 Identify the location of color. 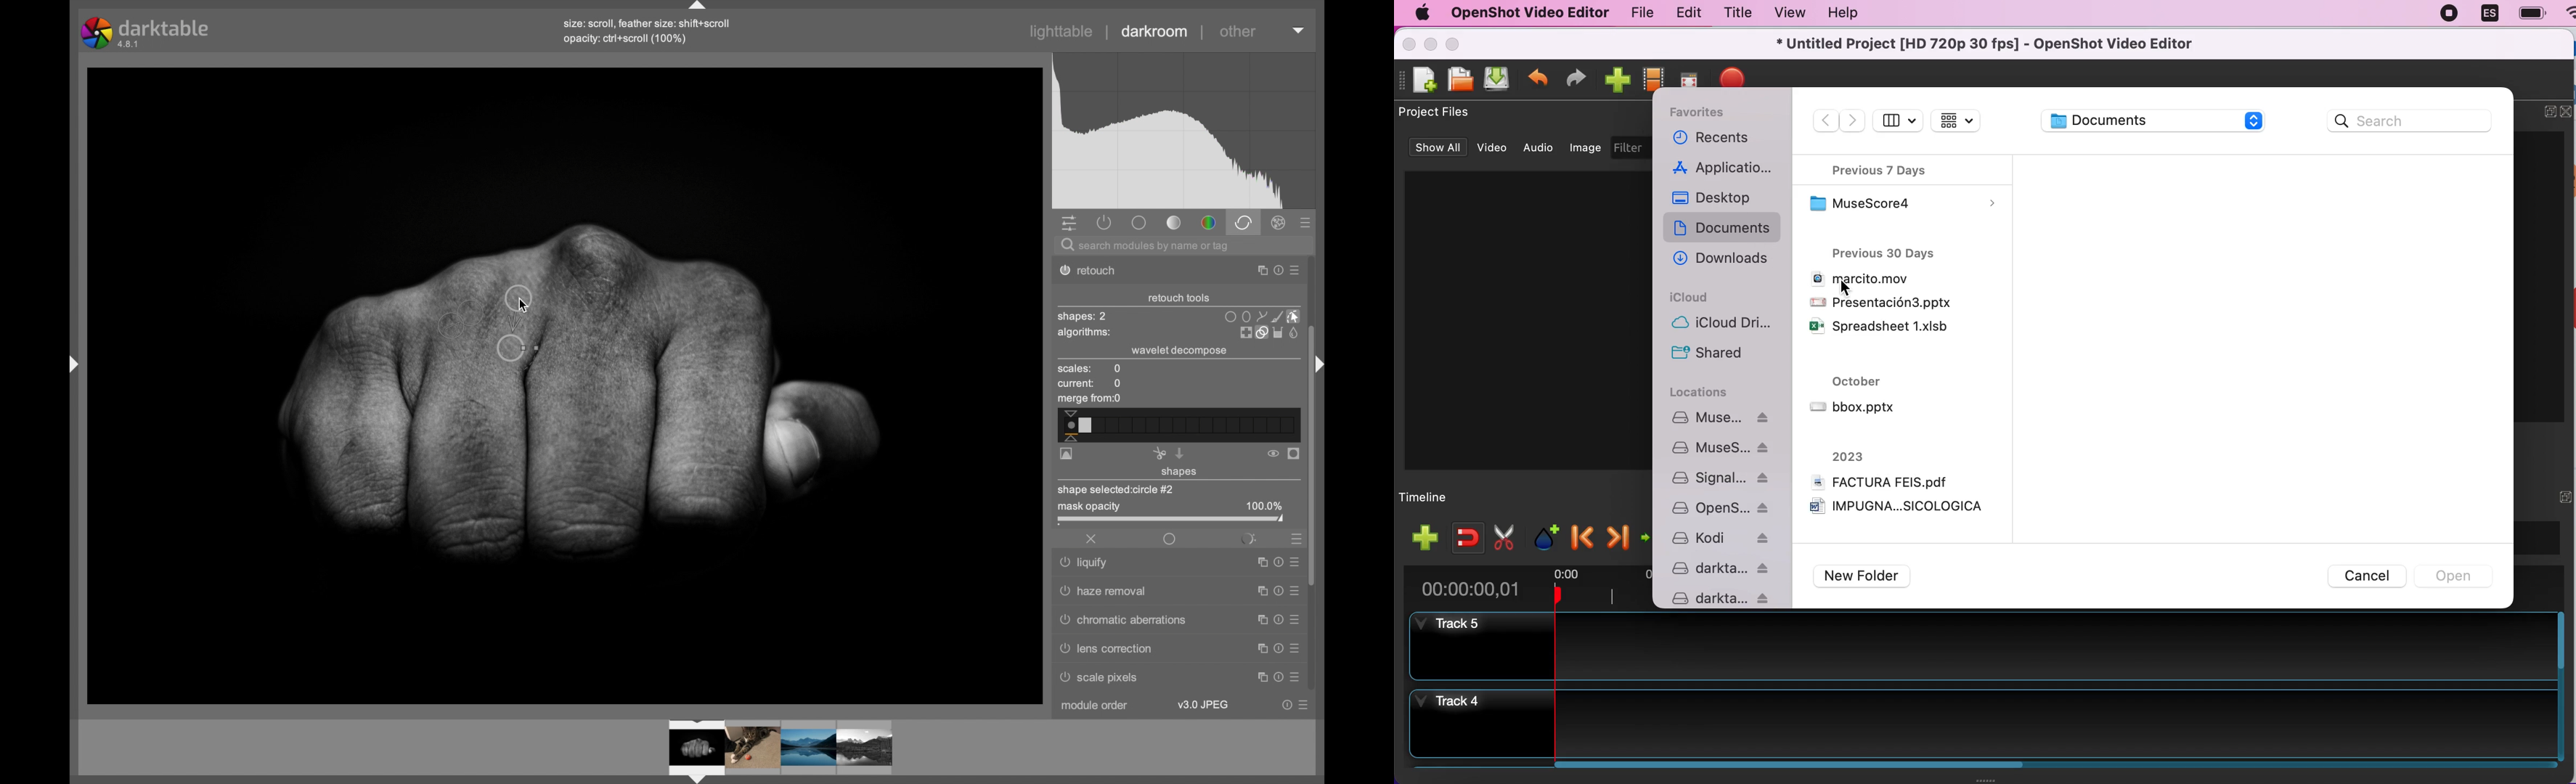
(1208, 224).